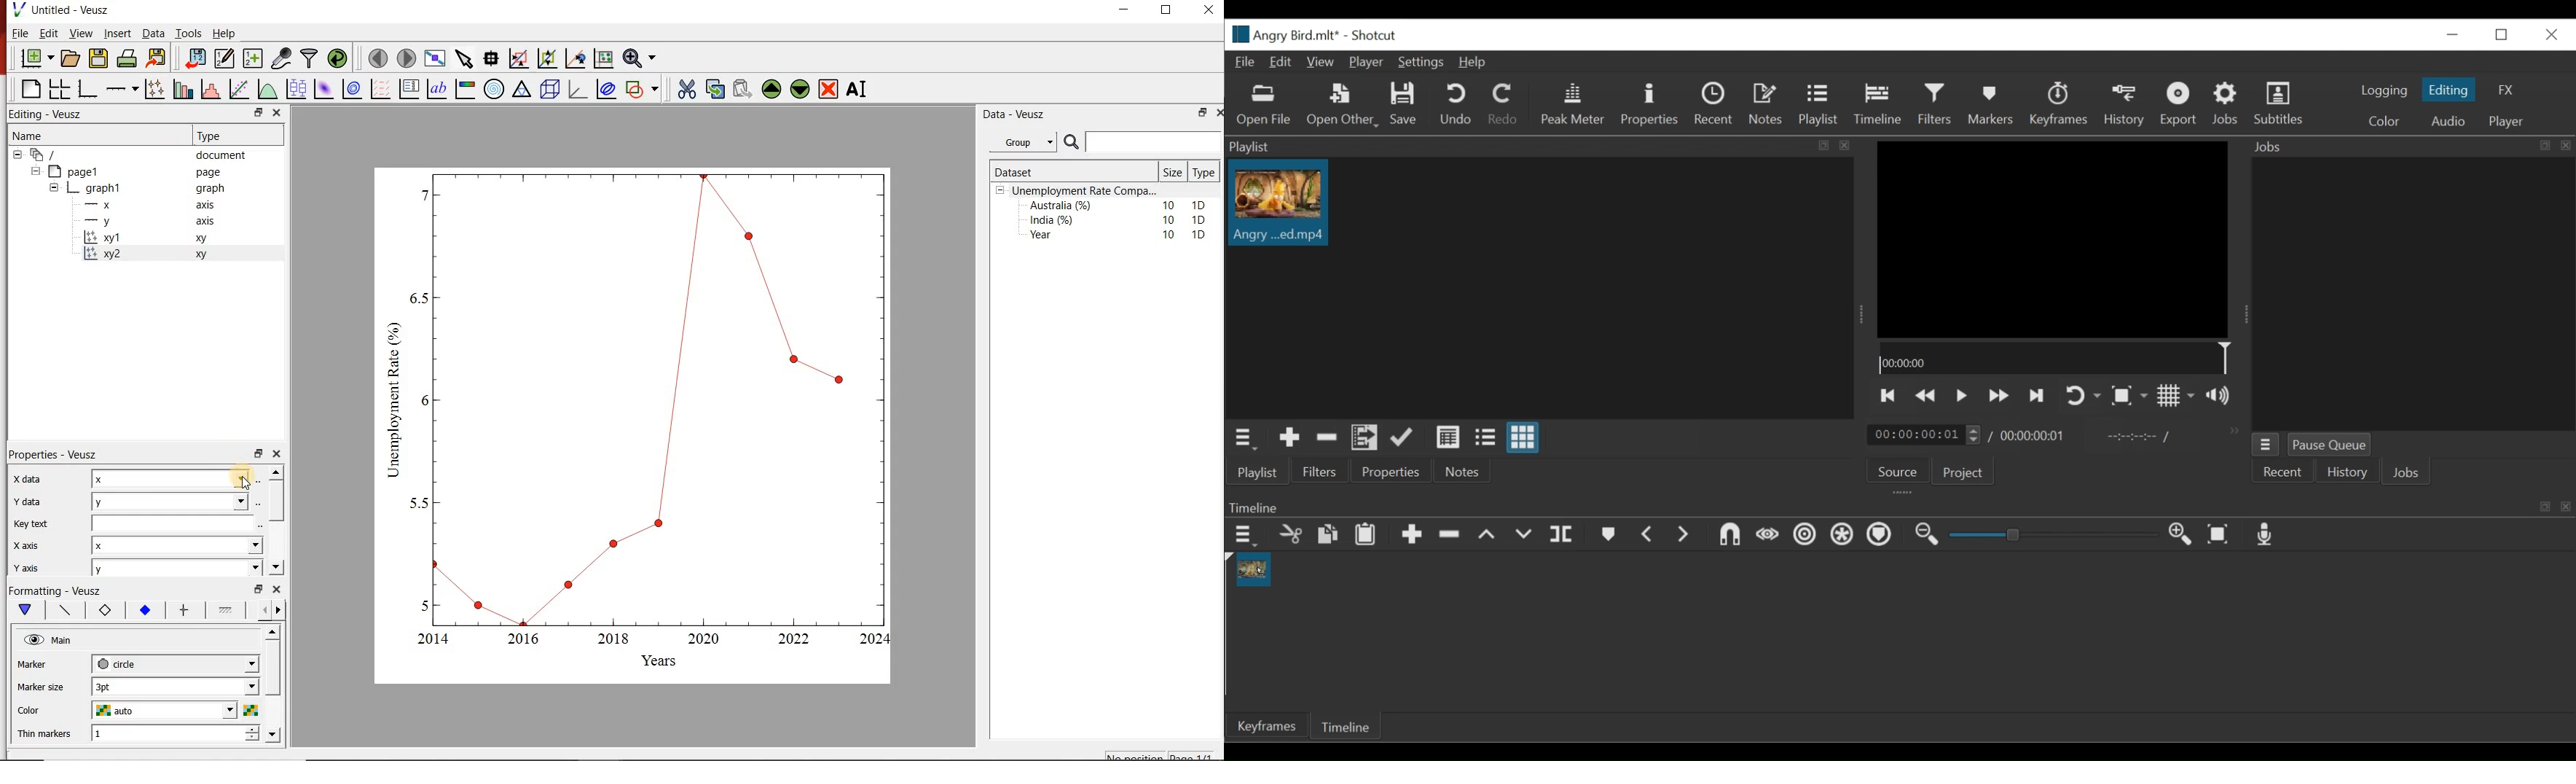  Describe the element at coordinates (1349, 729) in the screenshot. I see `Timeline` at that location.